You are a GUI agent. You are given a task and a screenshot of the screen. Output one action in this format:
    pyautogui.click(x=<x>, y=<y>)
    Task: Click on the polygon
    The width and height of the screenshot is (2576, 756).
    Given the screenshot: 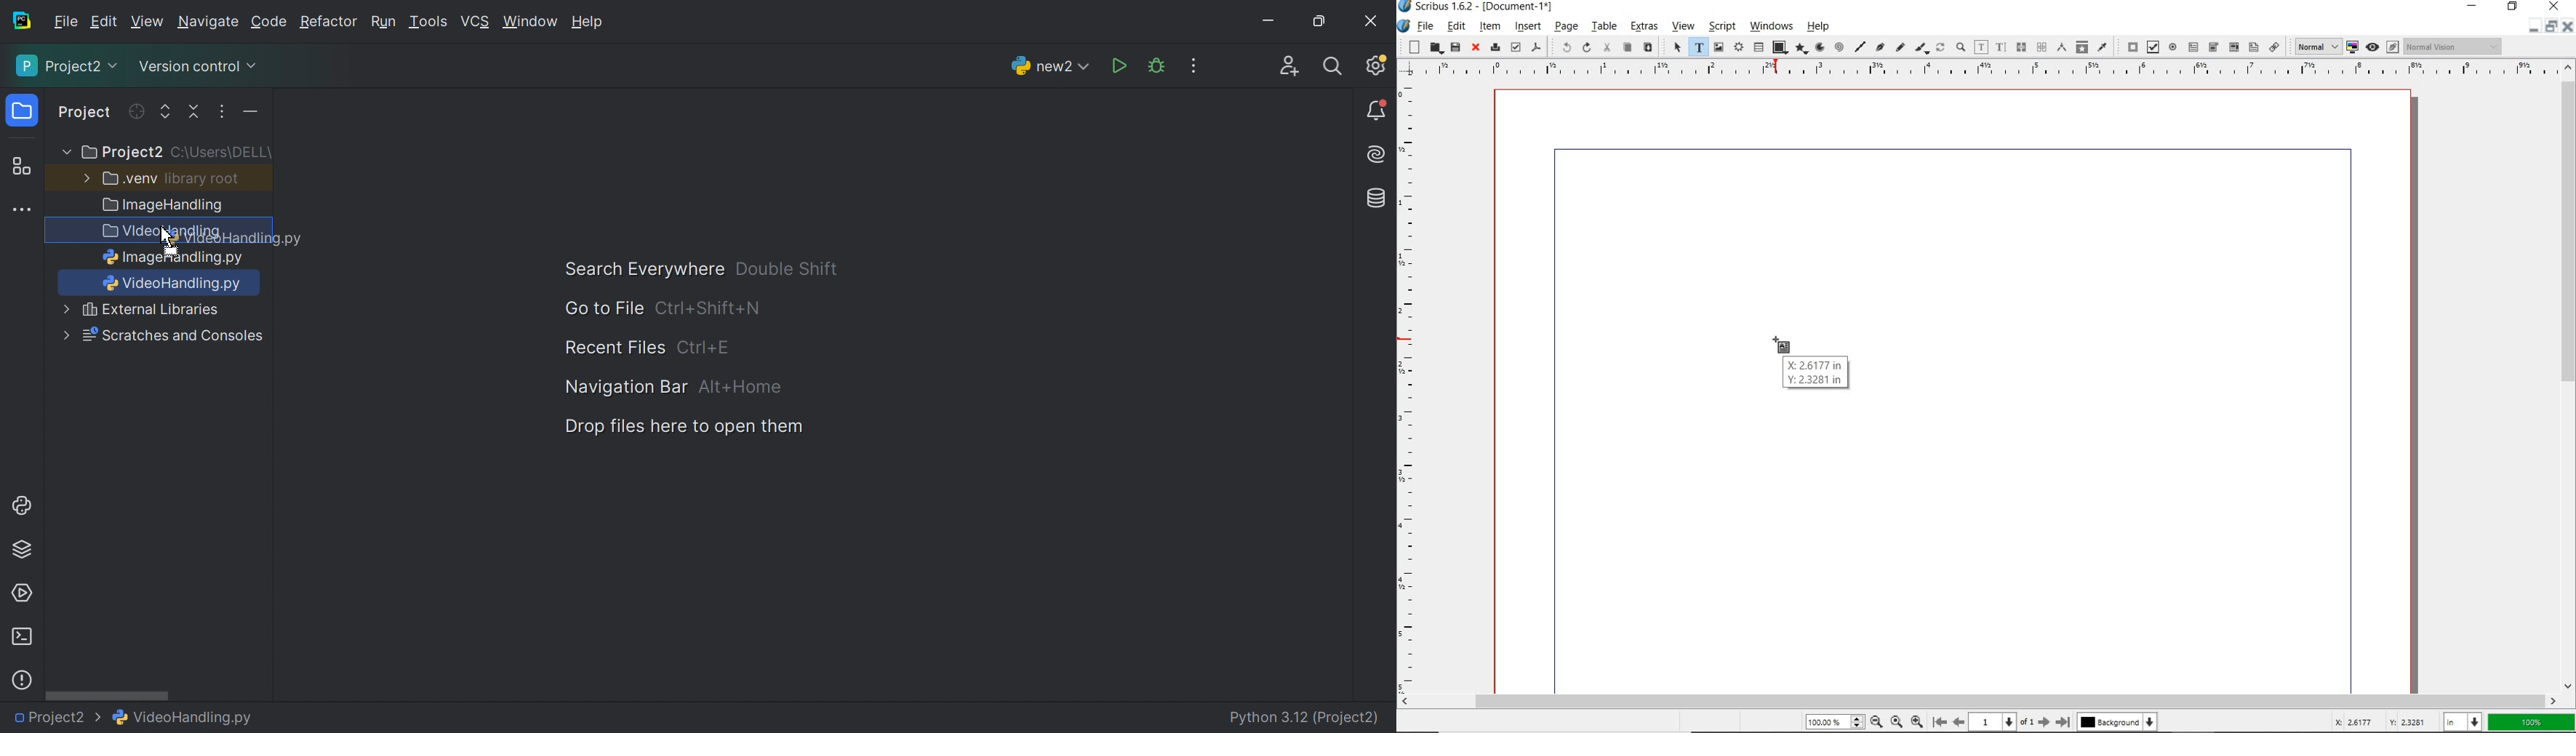 What is the action you would take?
    pyautogui.click(x=1802, y=49)
    